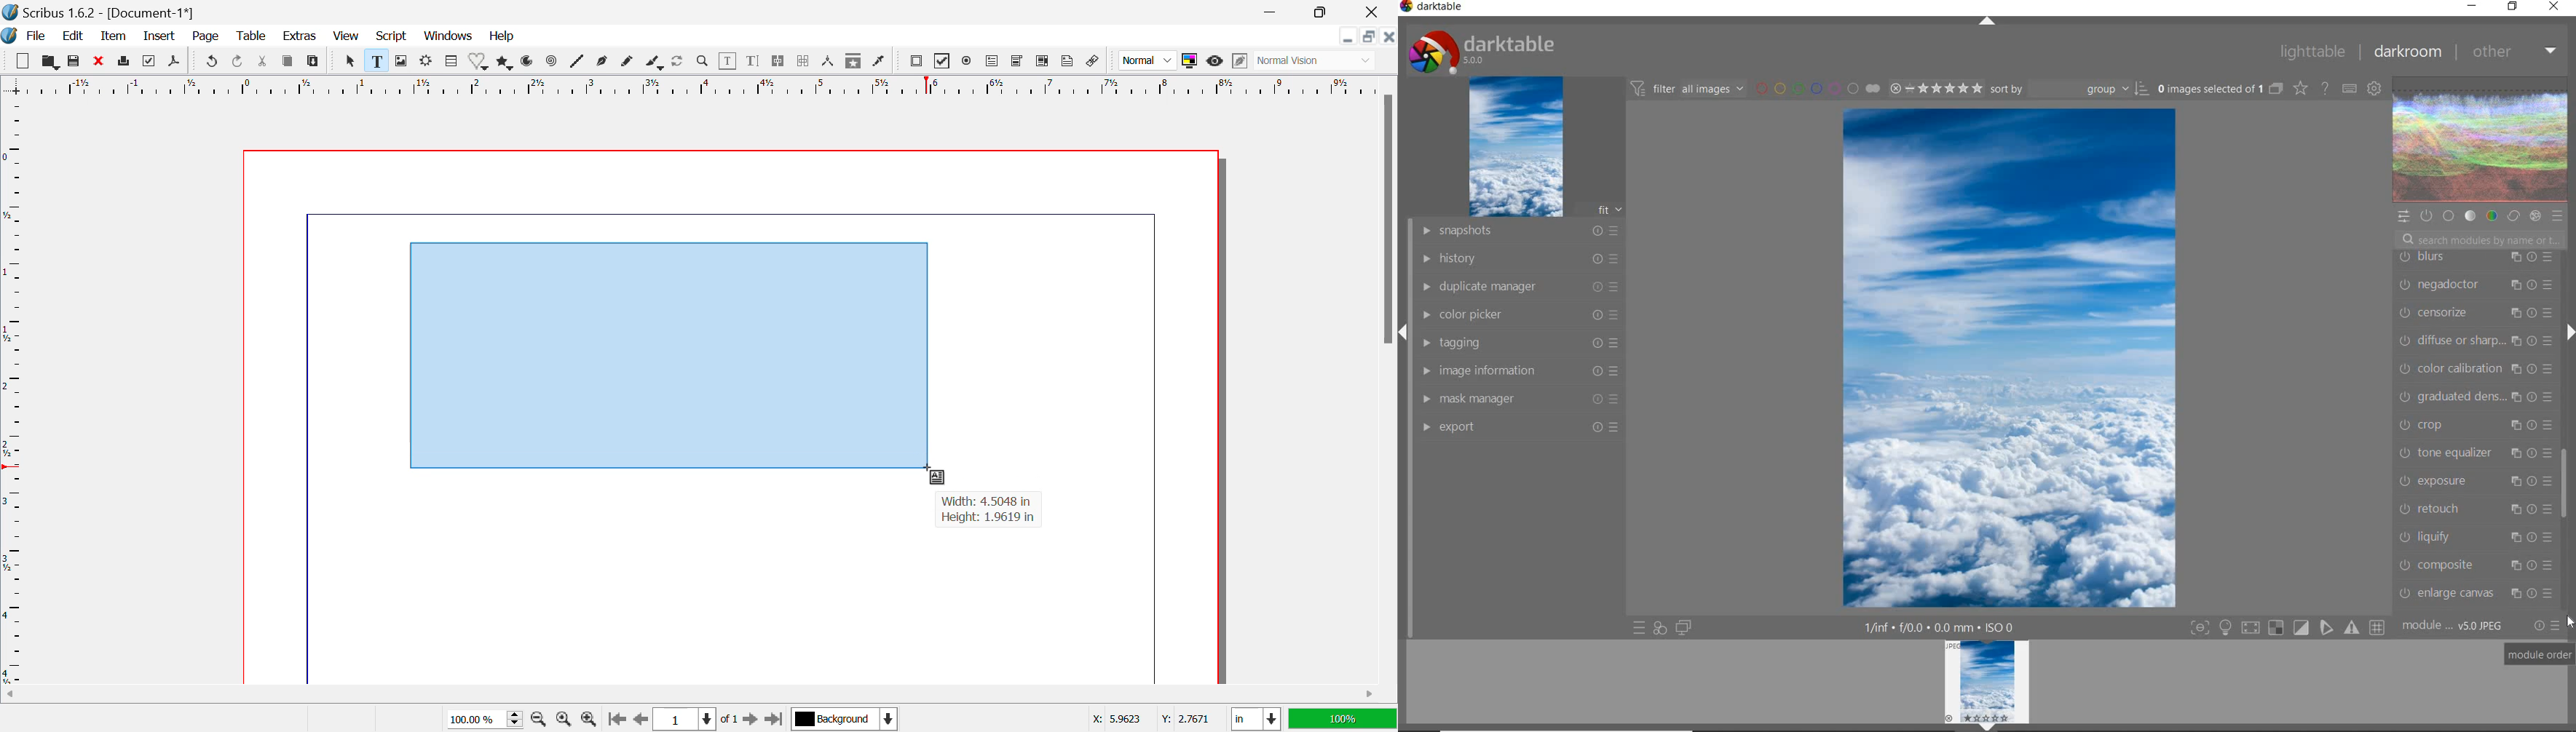 The height and width of the screenshot is (756, 2576). I want to click on WAVEFORM, so click(2481, 140).